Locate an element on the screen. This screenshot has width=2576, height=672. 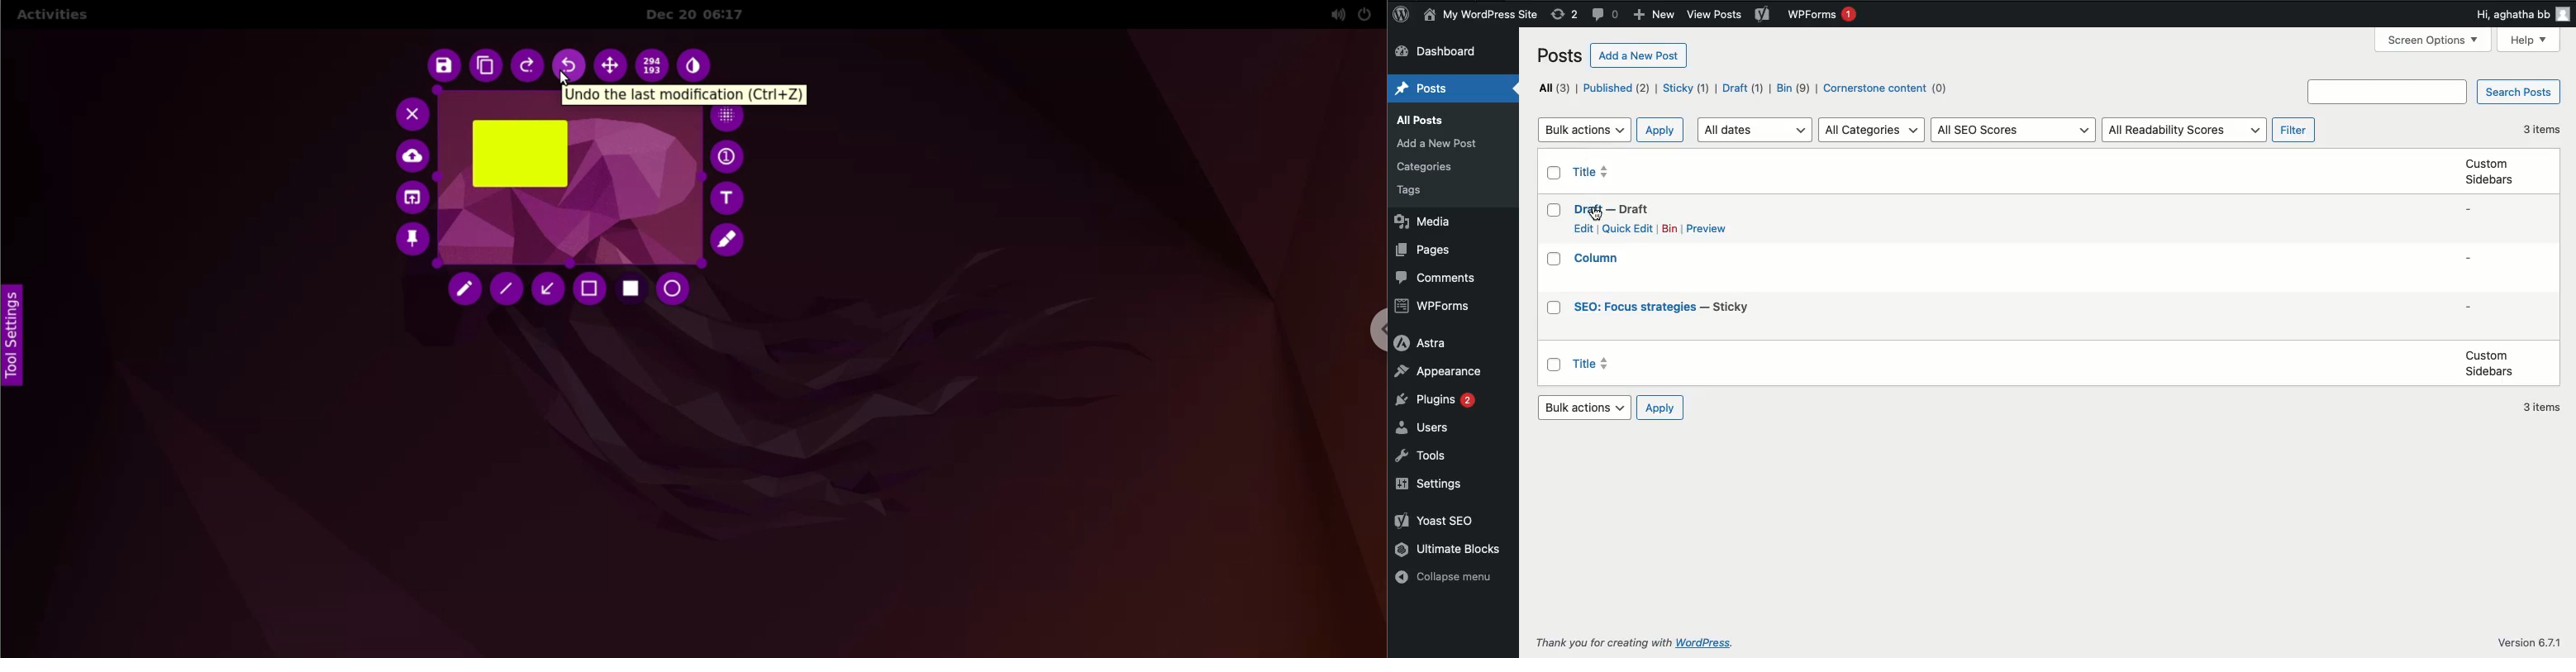
rectangle tool is located at coordinates (632, 291).